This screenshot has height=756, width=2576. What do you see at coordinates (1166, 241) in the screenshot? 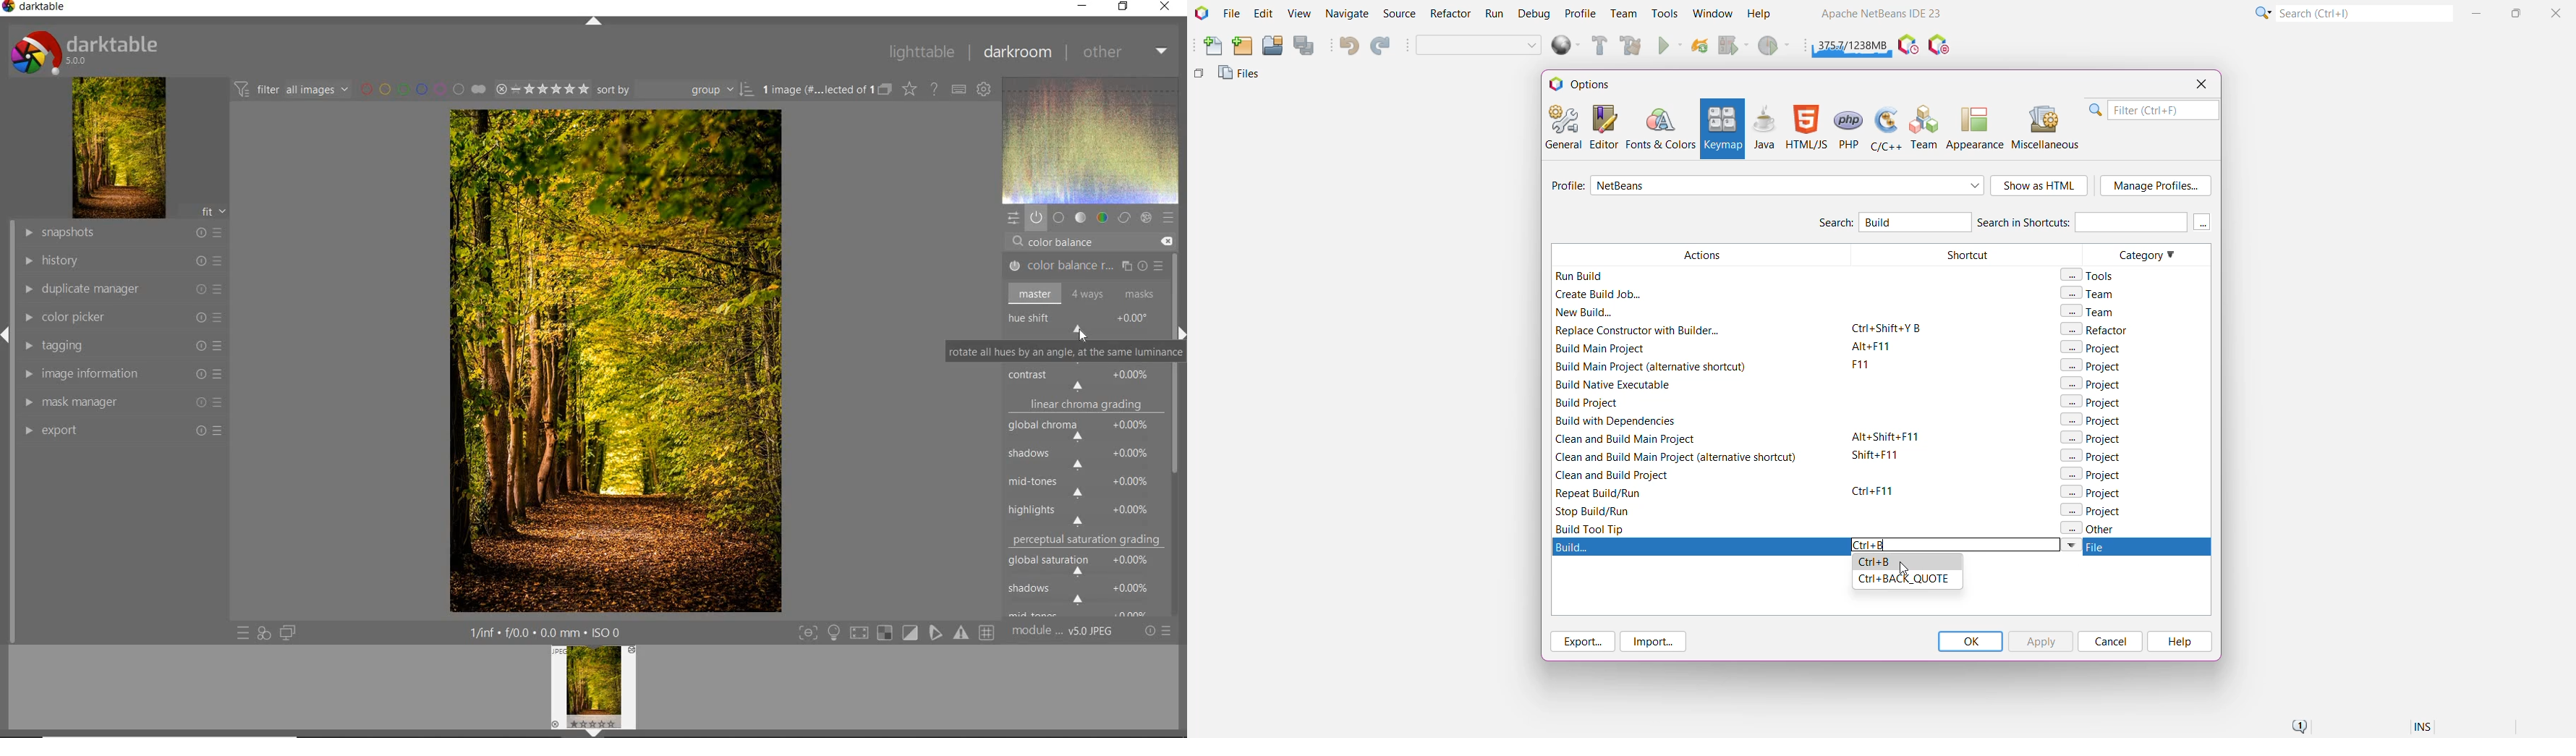
I see `DELETE` at bounding box center [1166, 241].